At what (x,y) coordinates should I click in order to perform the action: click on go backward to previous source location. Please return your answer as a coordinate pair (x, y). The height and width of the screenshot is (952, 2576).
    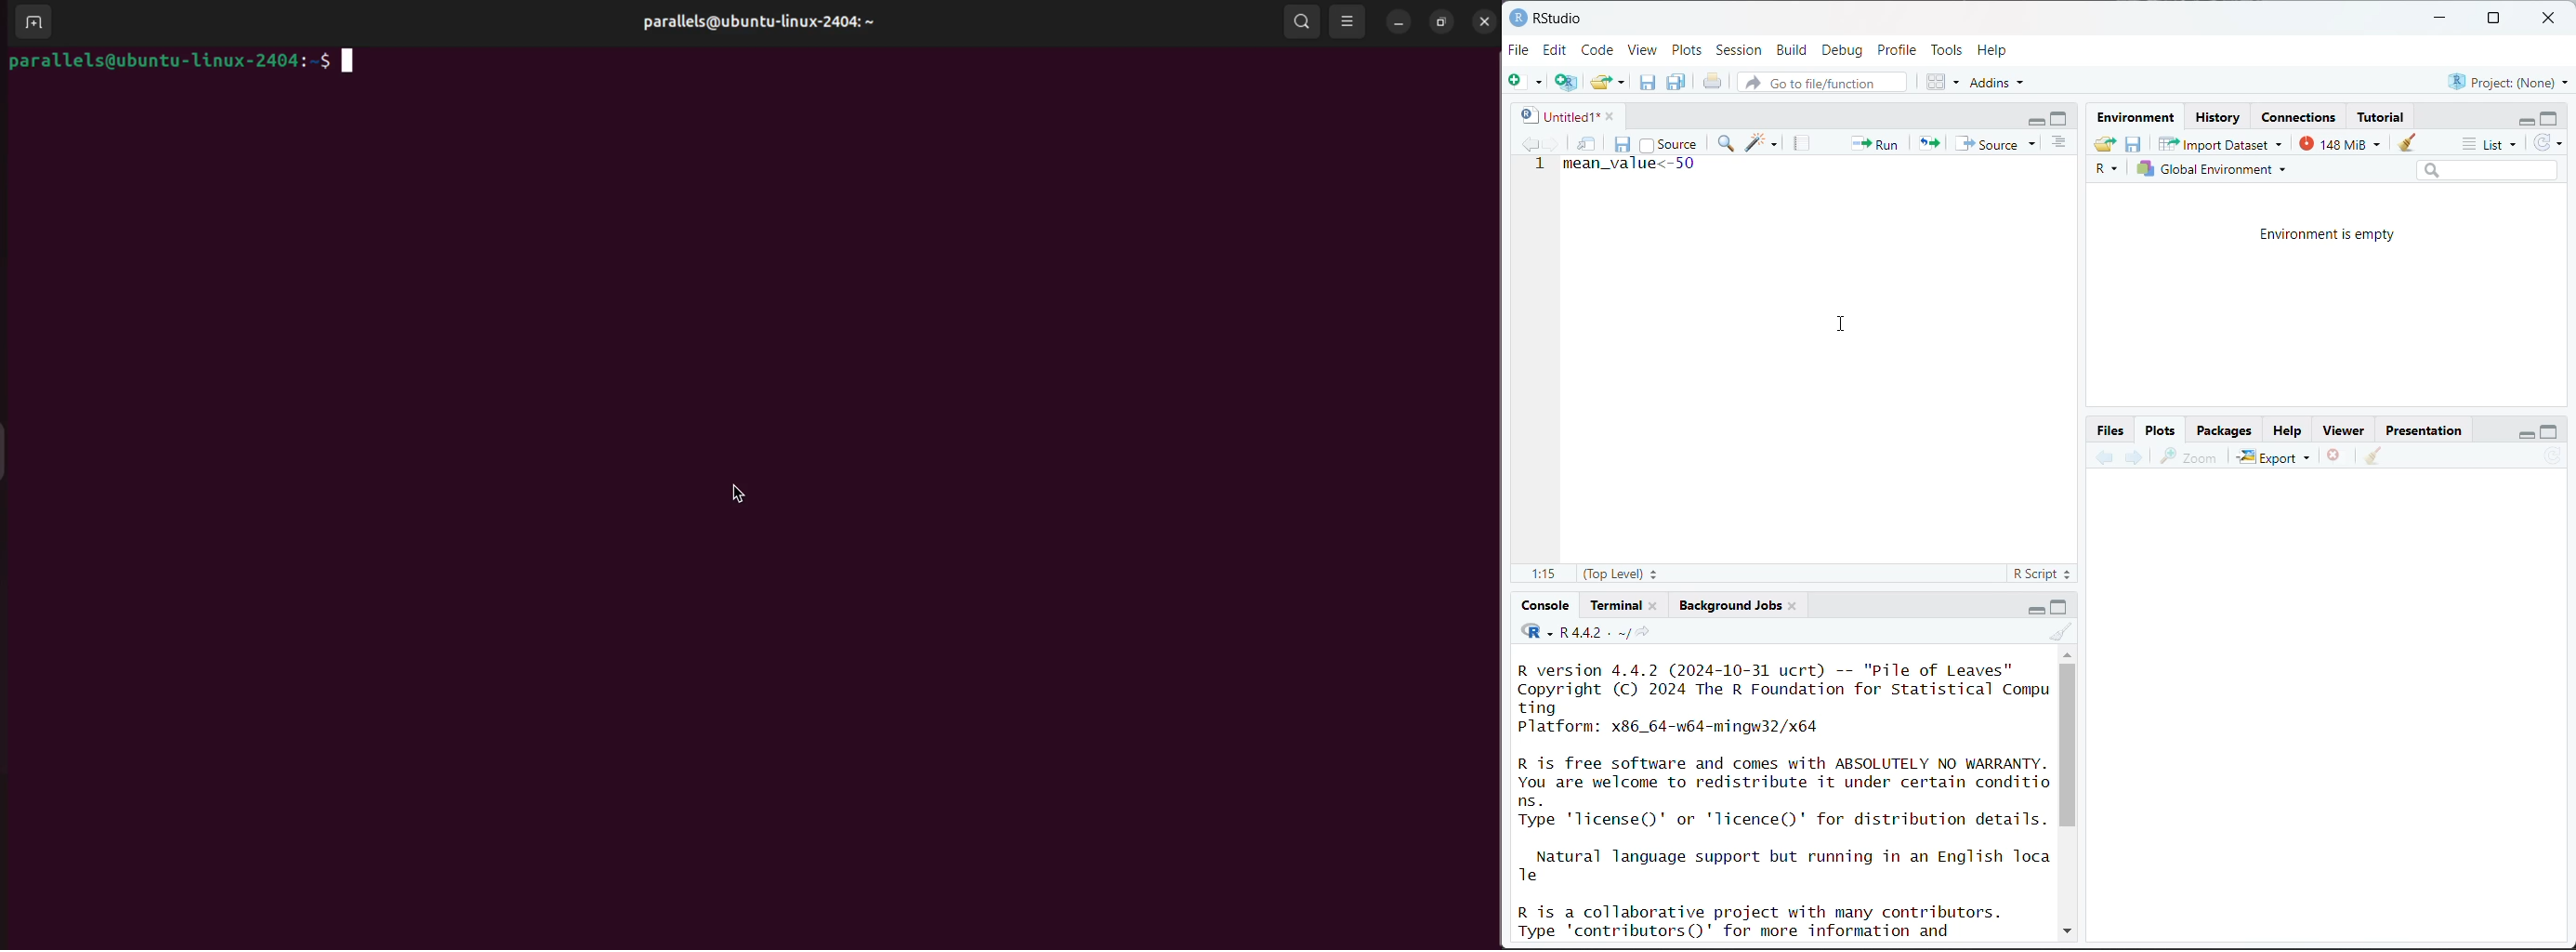
    Looking at the image, I should click on (1530, 145).